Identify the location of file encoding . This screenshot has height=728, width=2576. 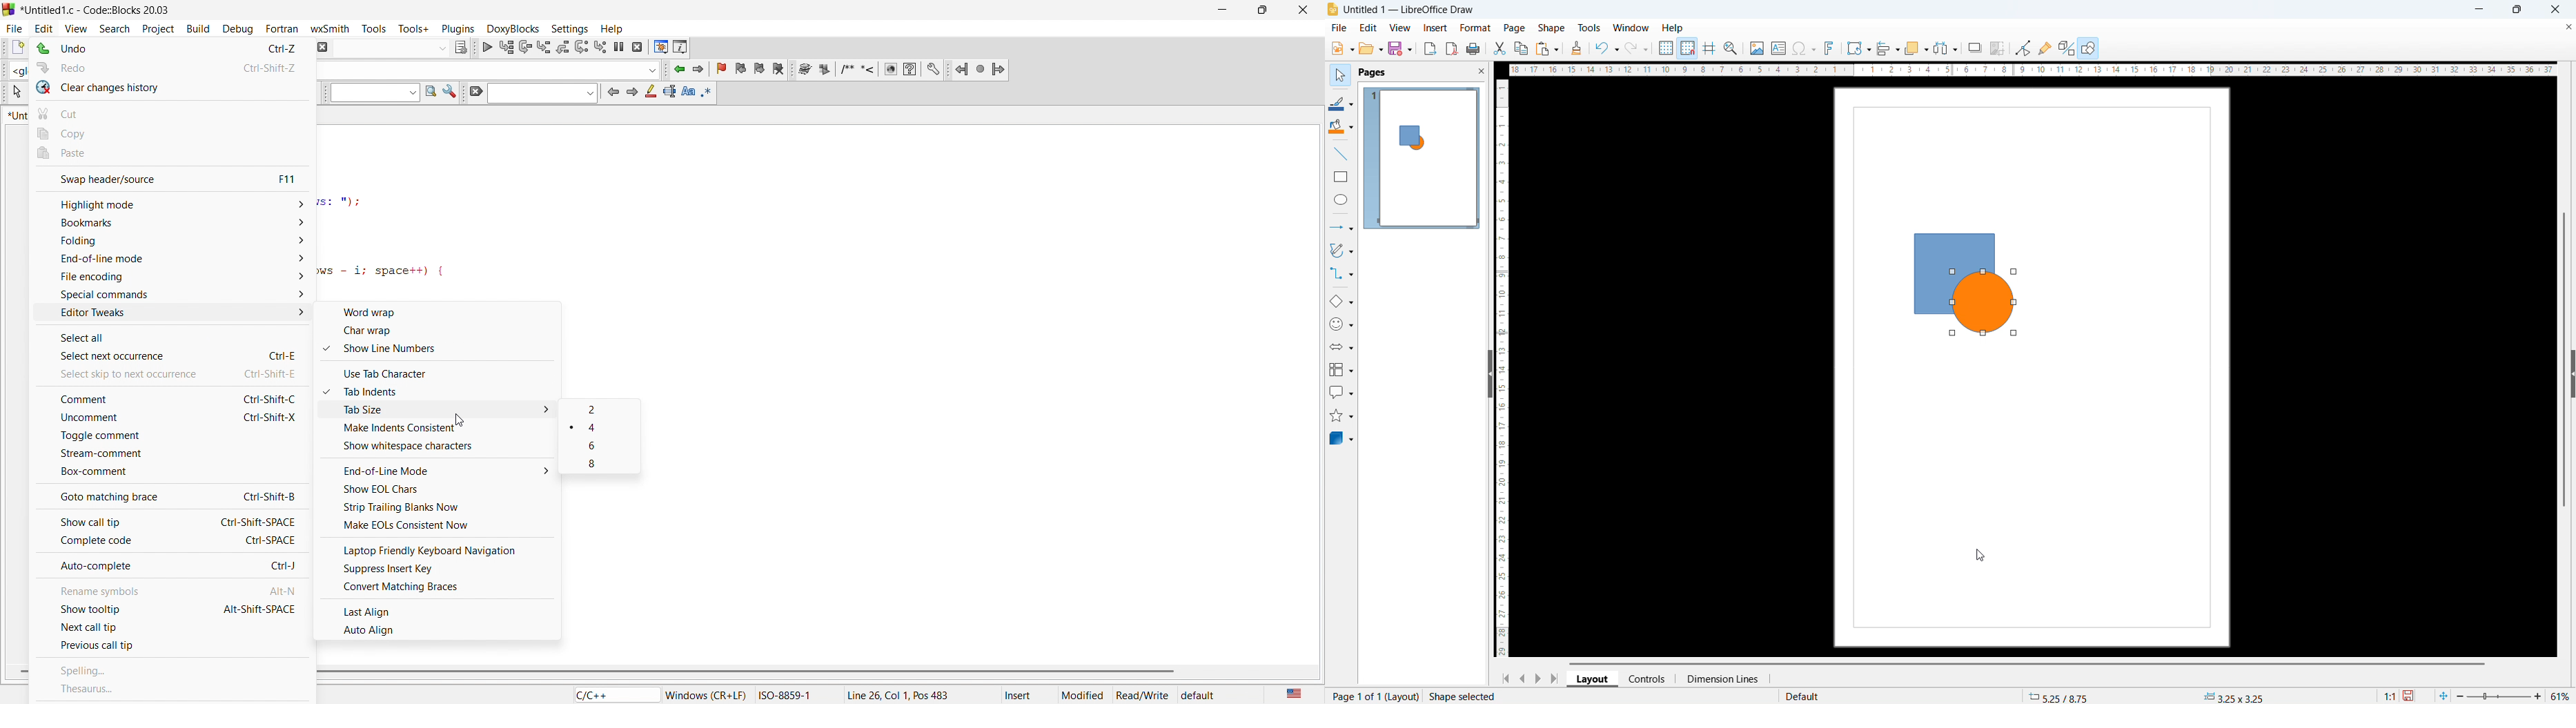
(168, 280).